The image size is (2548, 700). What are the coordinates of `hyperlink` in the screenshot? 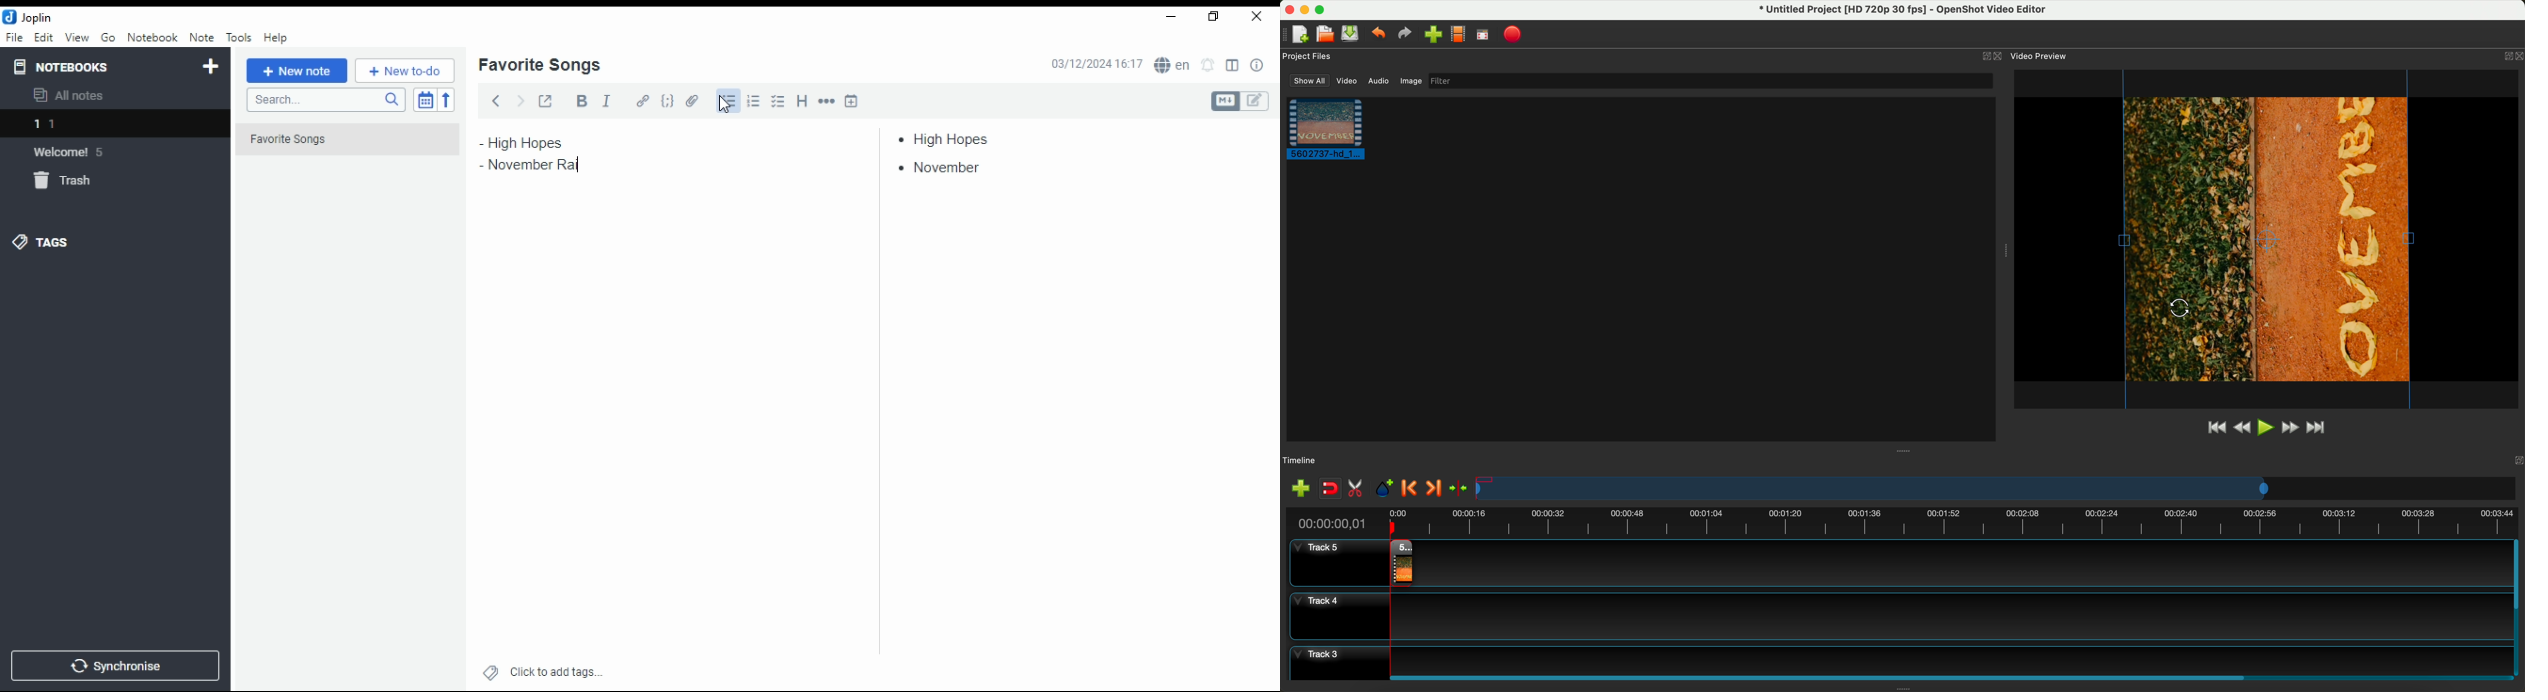 It's located at (643, 100).